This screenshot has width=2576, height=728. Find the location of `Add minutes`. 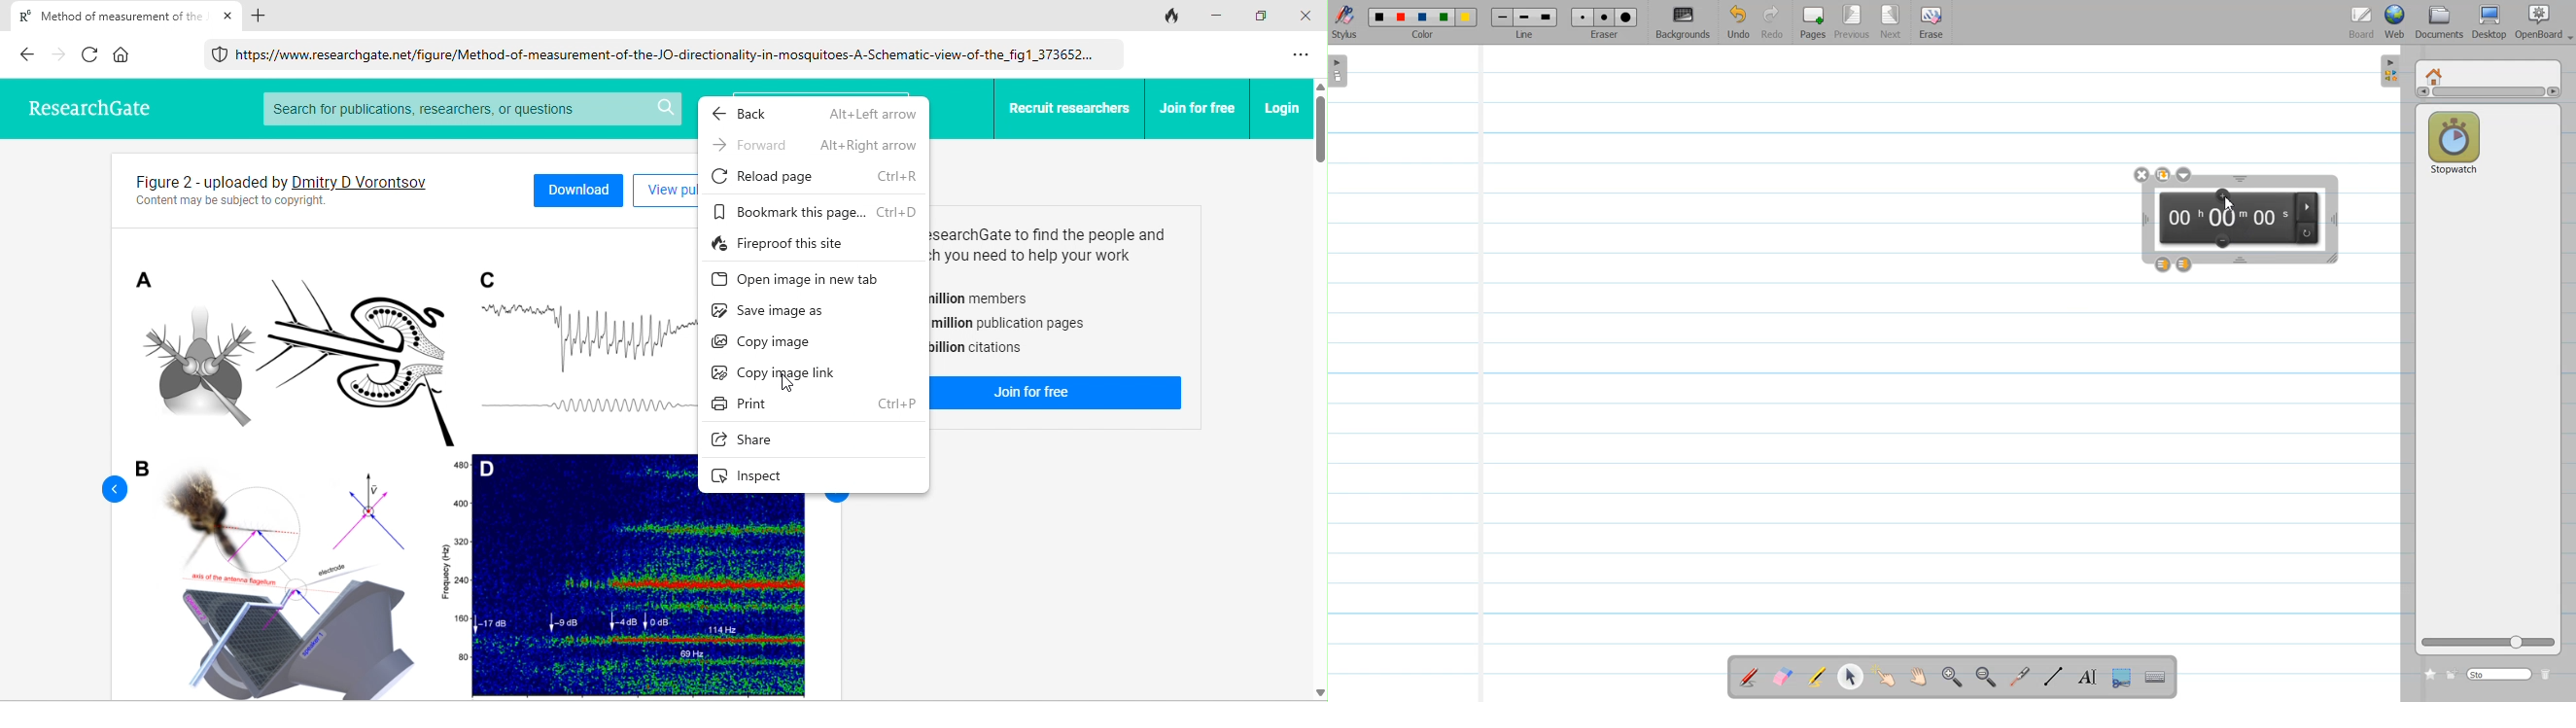

Add minutes is located at coordinates (2224, 193).